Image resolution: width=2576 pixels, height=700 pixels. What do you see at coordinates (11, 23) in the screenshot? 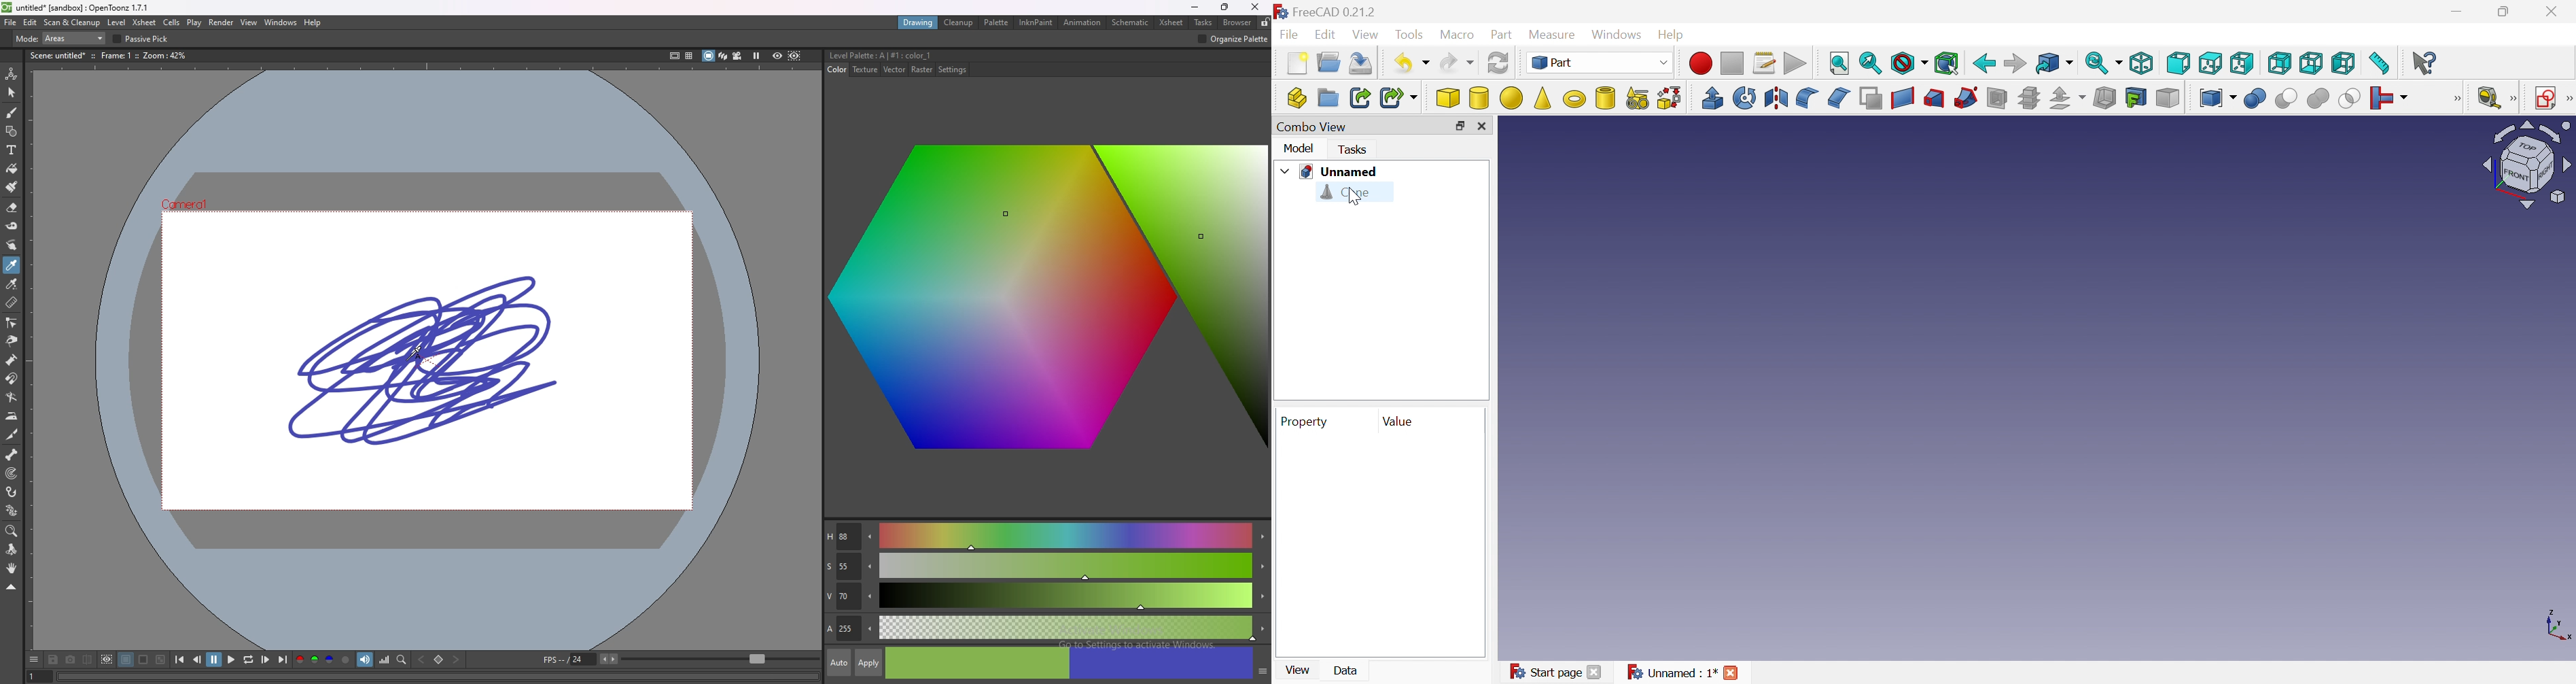
I see `file` at bounding box center [11, 23].